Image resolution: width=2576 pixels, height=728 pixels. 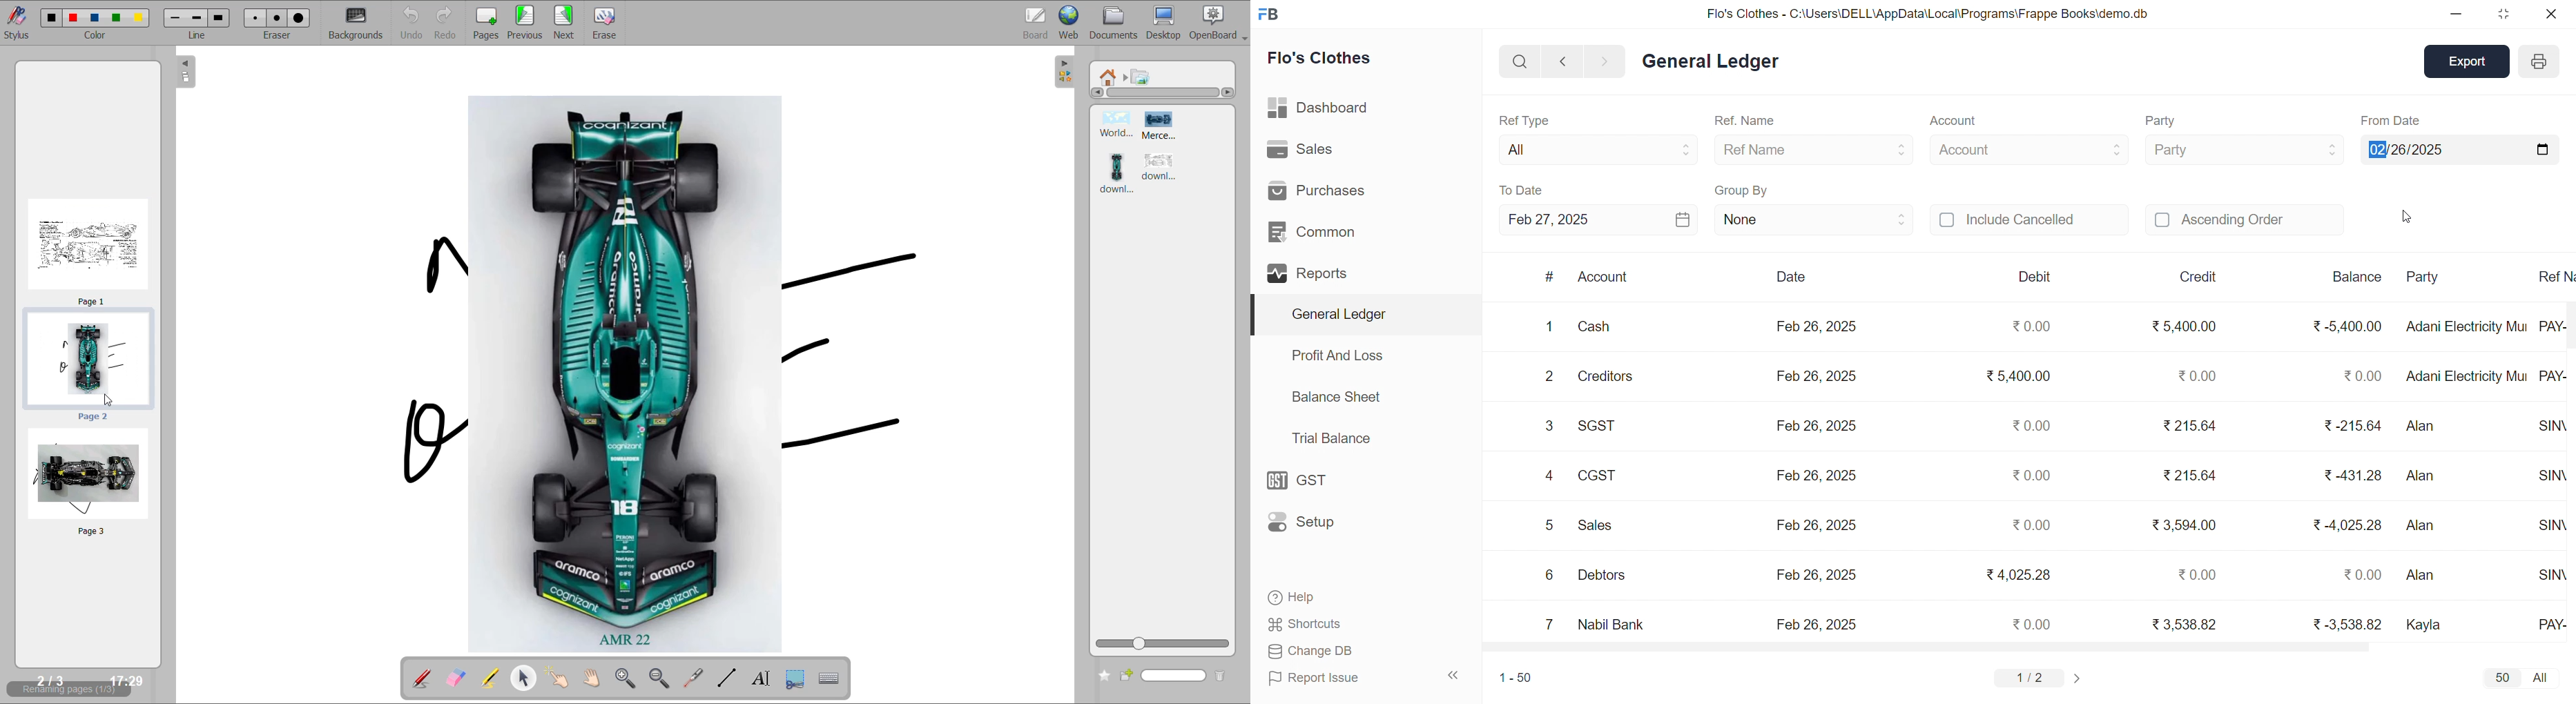 I want to click on Party, so click(x=2432, y=277).